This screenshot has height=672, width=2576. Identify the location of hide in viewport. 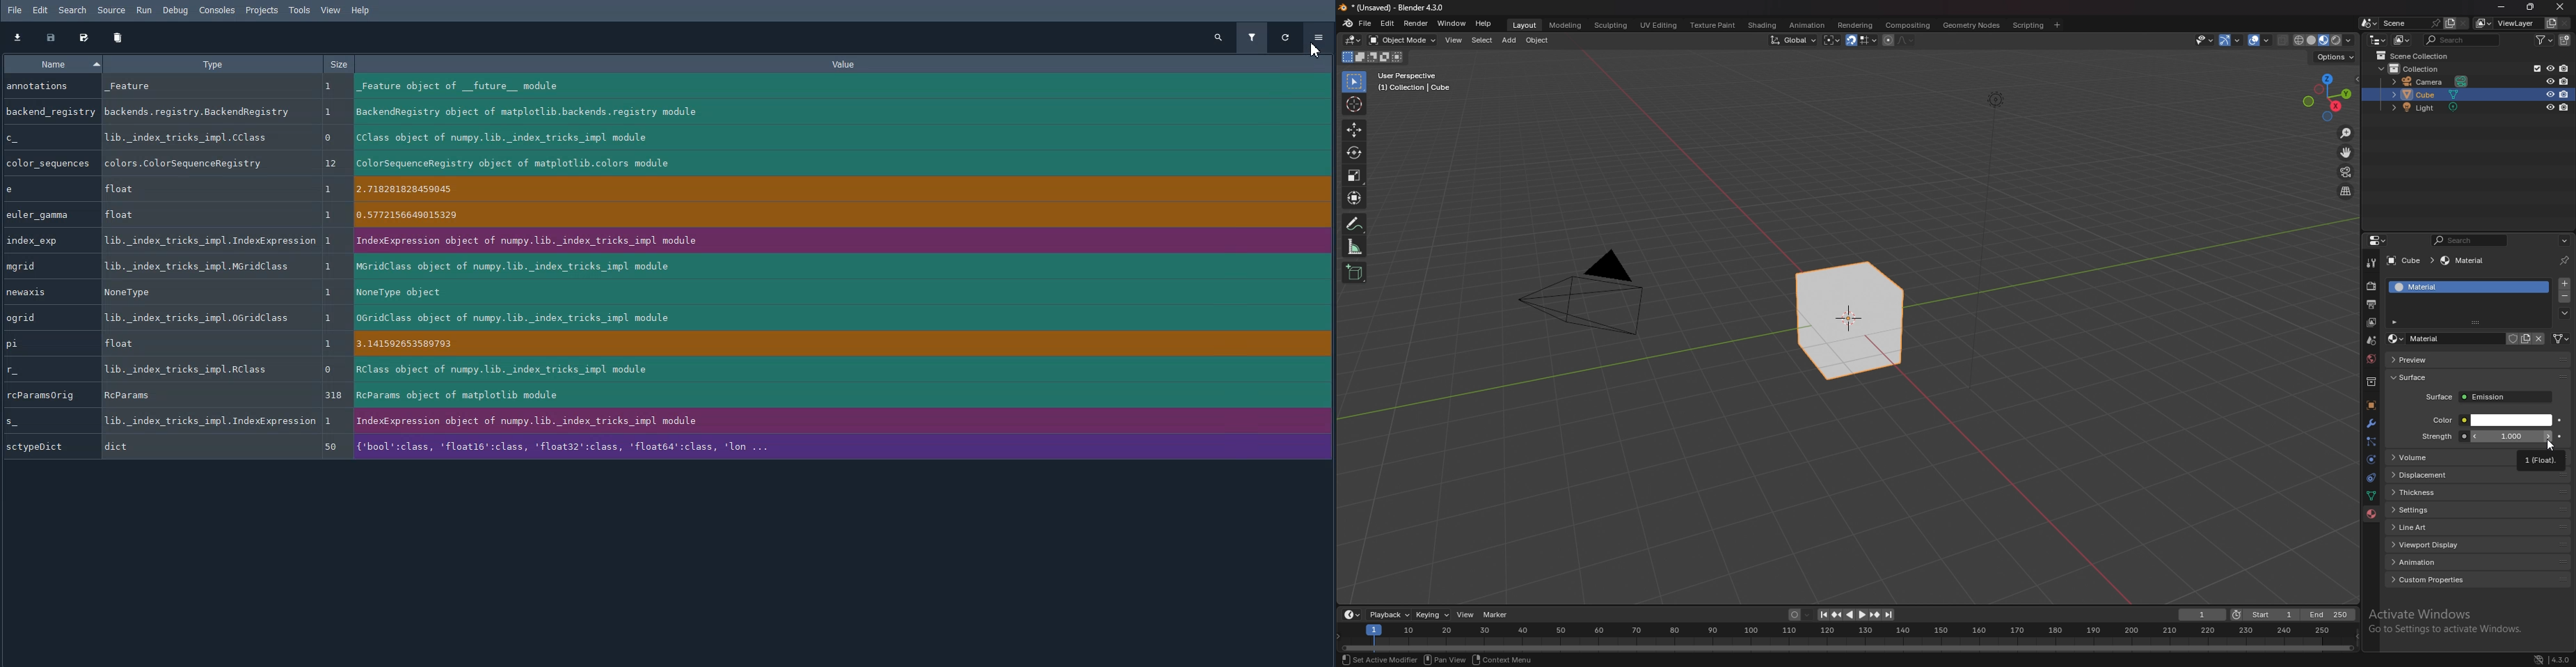
(2549, 94).